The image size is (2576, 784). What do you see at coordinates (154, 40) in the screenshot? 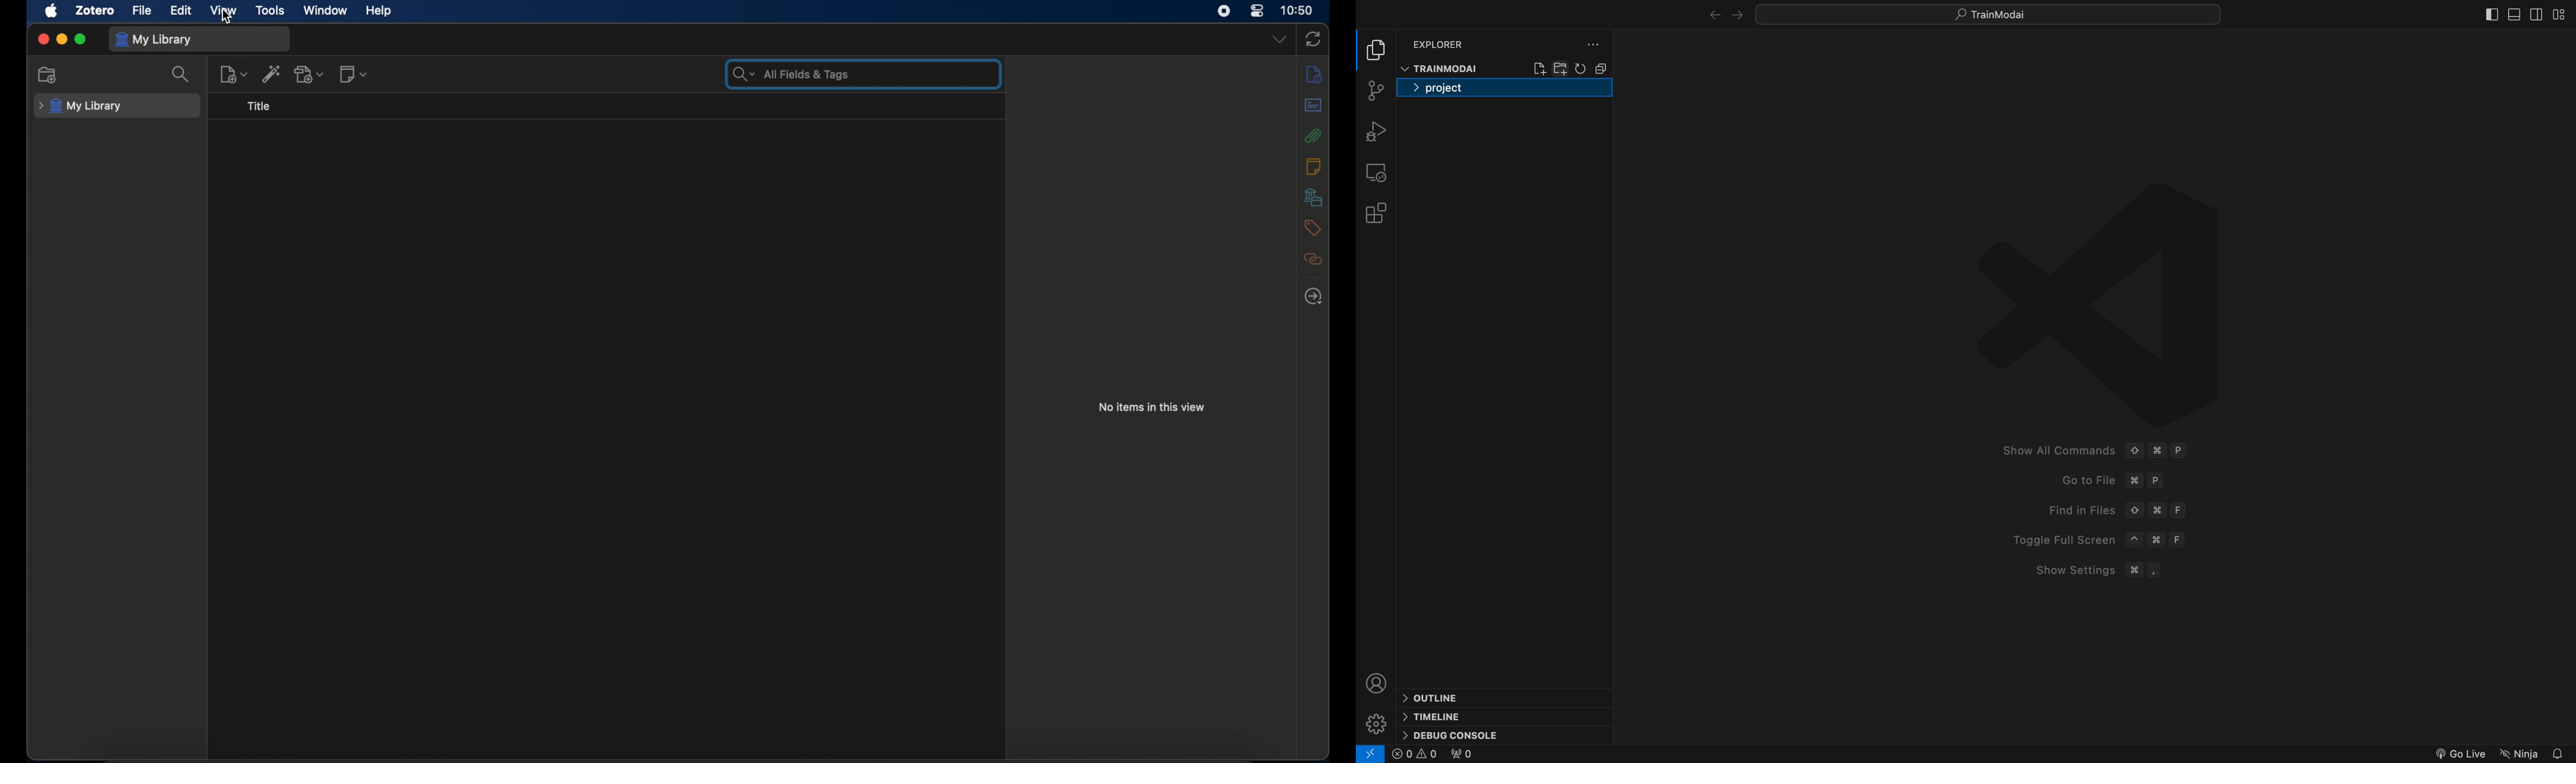
I see `my library` at bounding box center [154, 40].